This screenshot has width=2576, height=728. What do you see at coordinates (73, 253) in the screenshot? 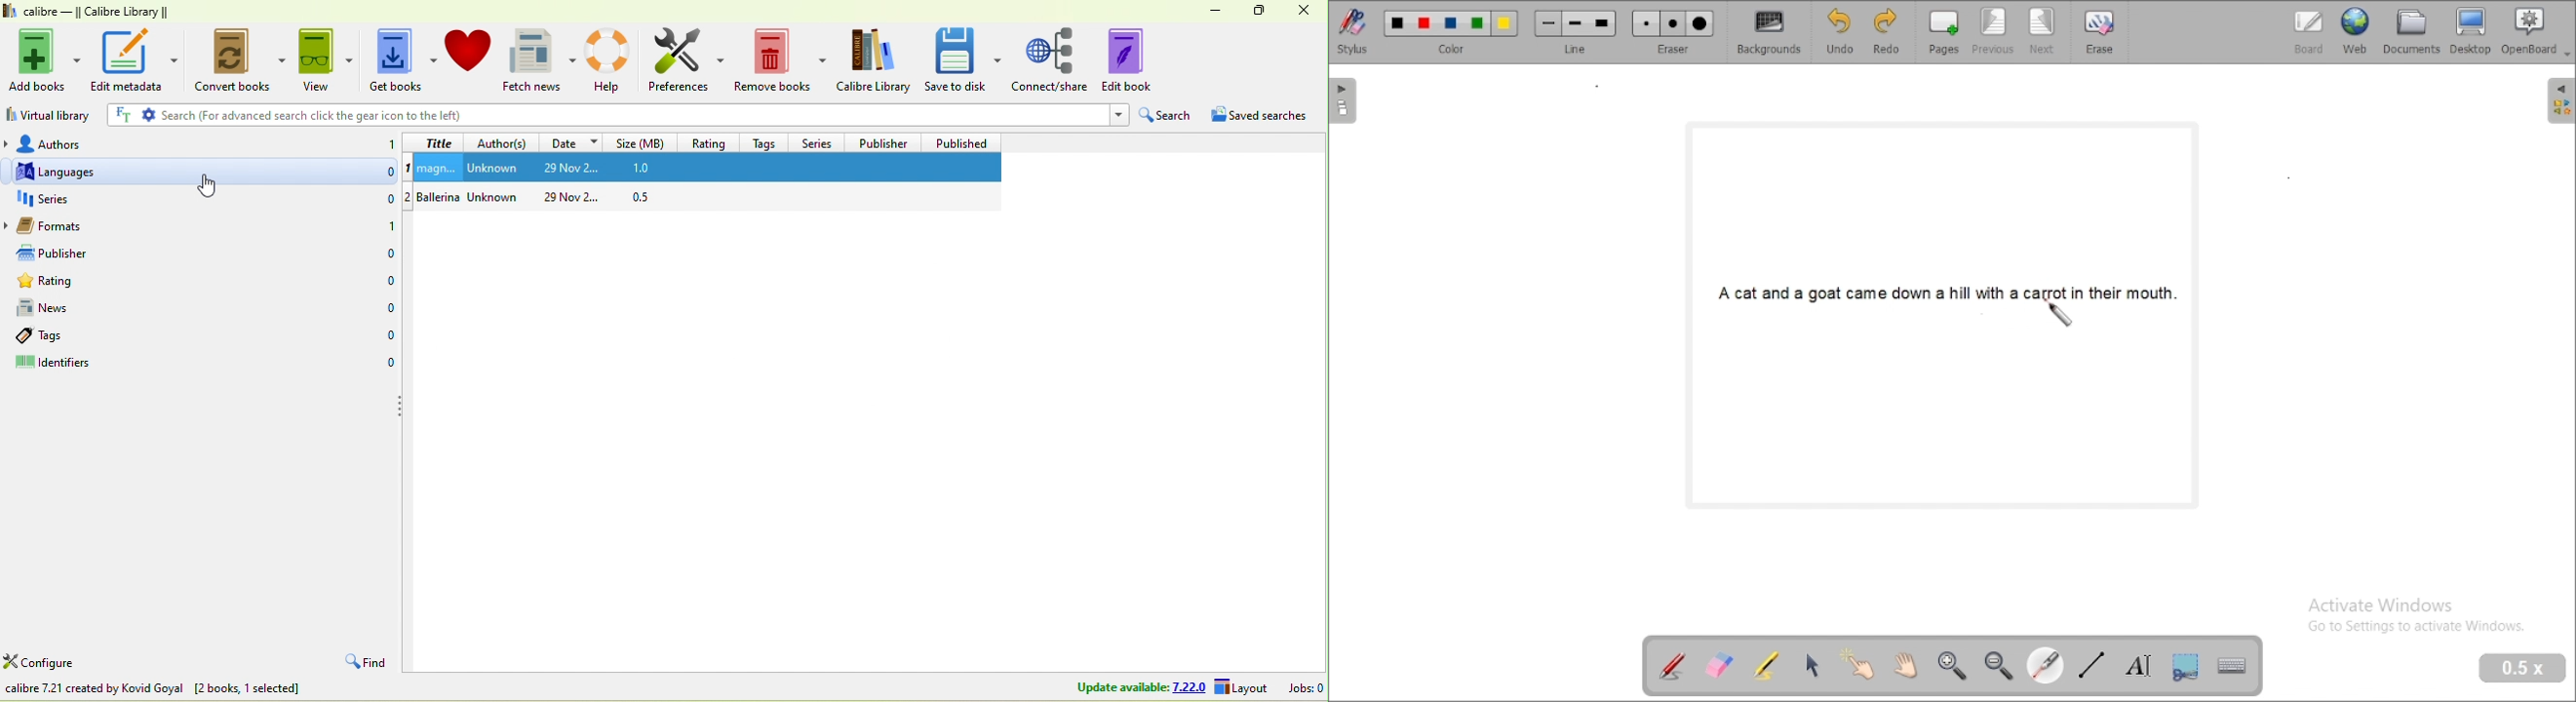
I see `publisher` at bounding box center [73, 253].